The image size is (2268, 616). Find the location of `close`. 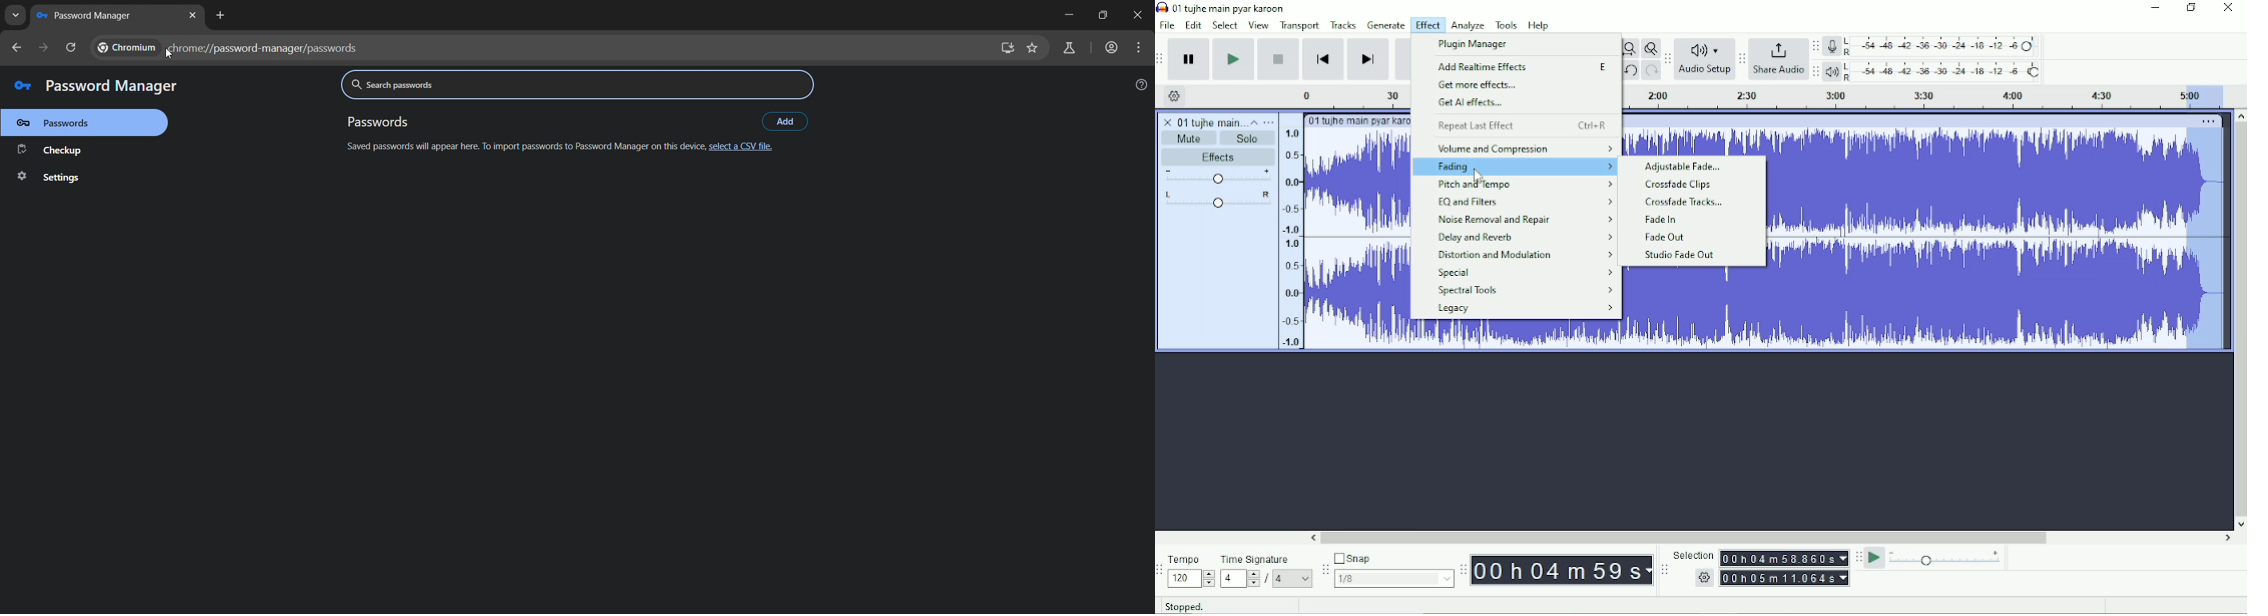

close is located at coordinates (1139, 15).